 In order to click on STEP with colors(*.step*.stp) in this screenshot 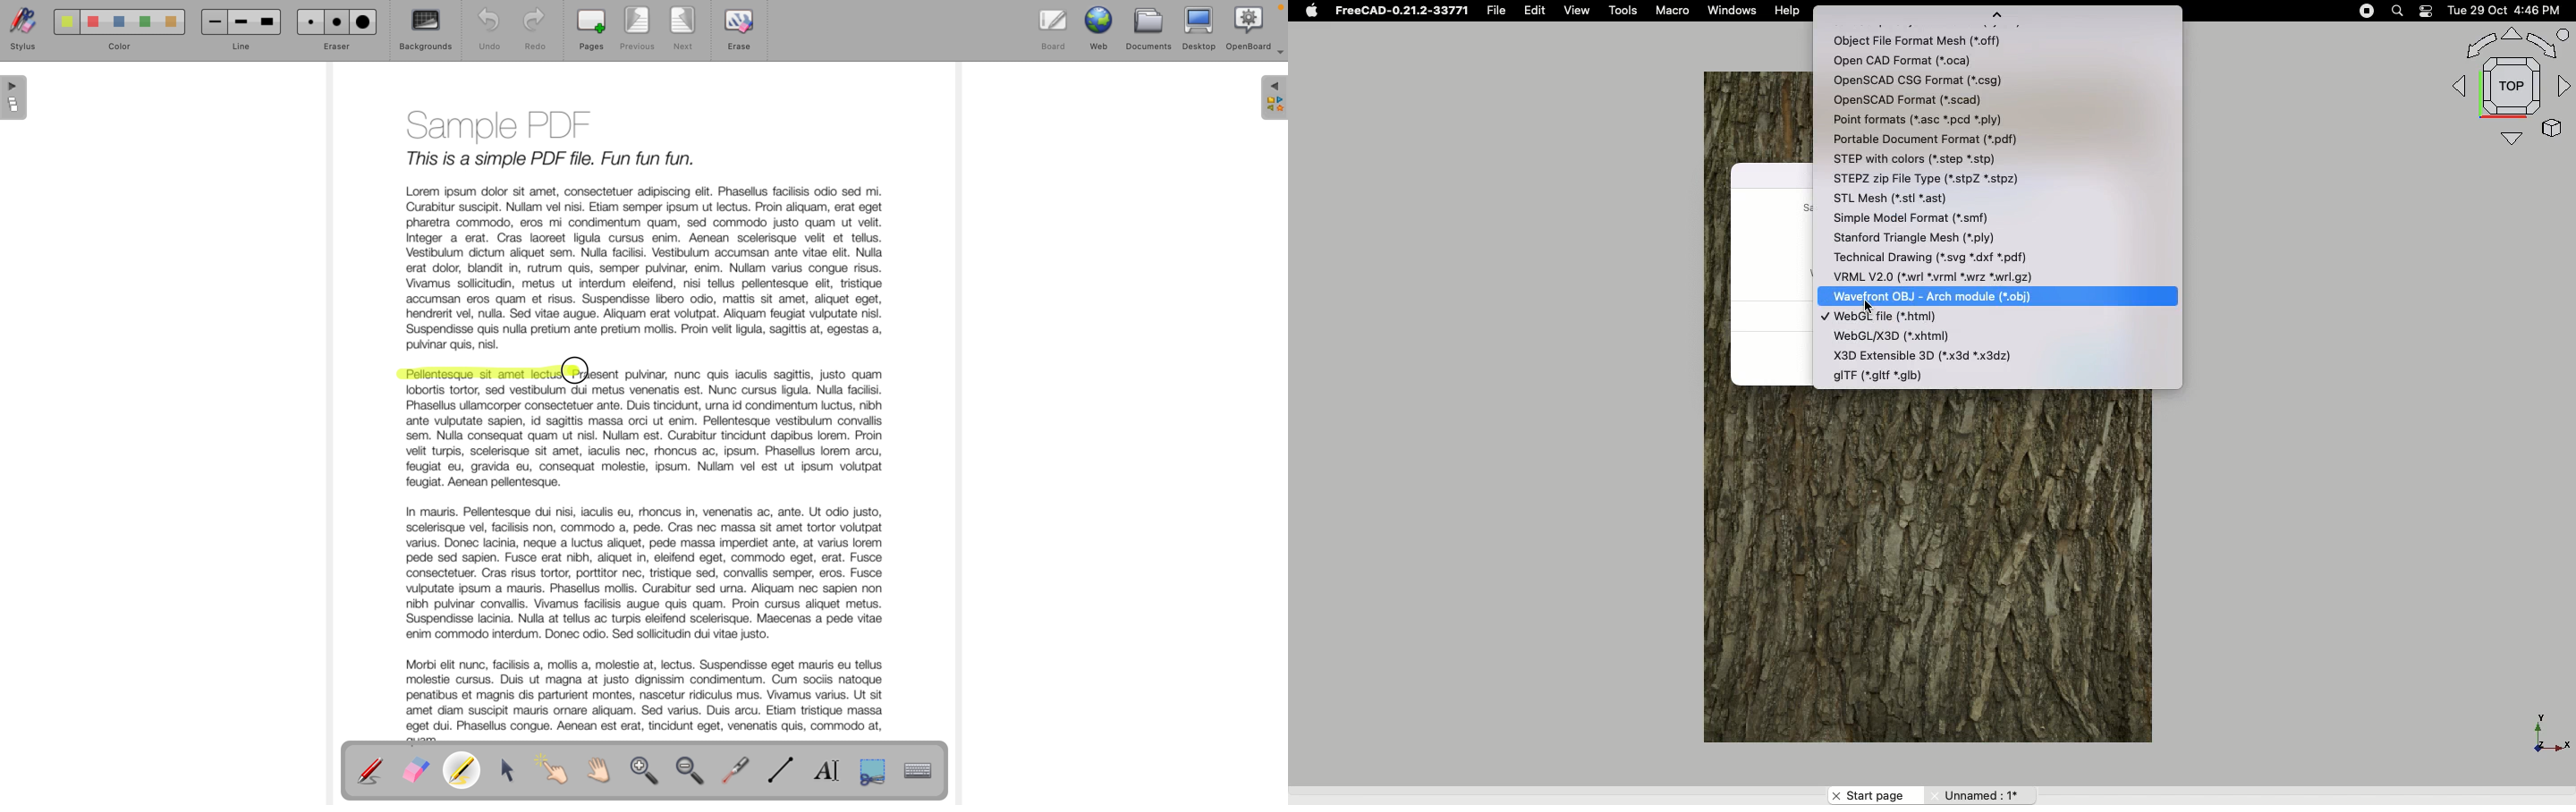, I will do `click(1945, 160)`.